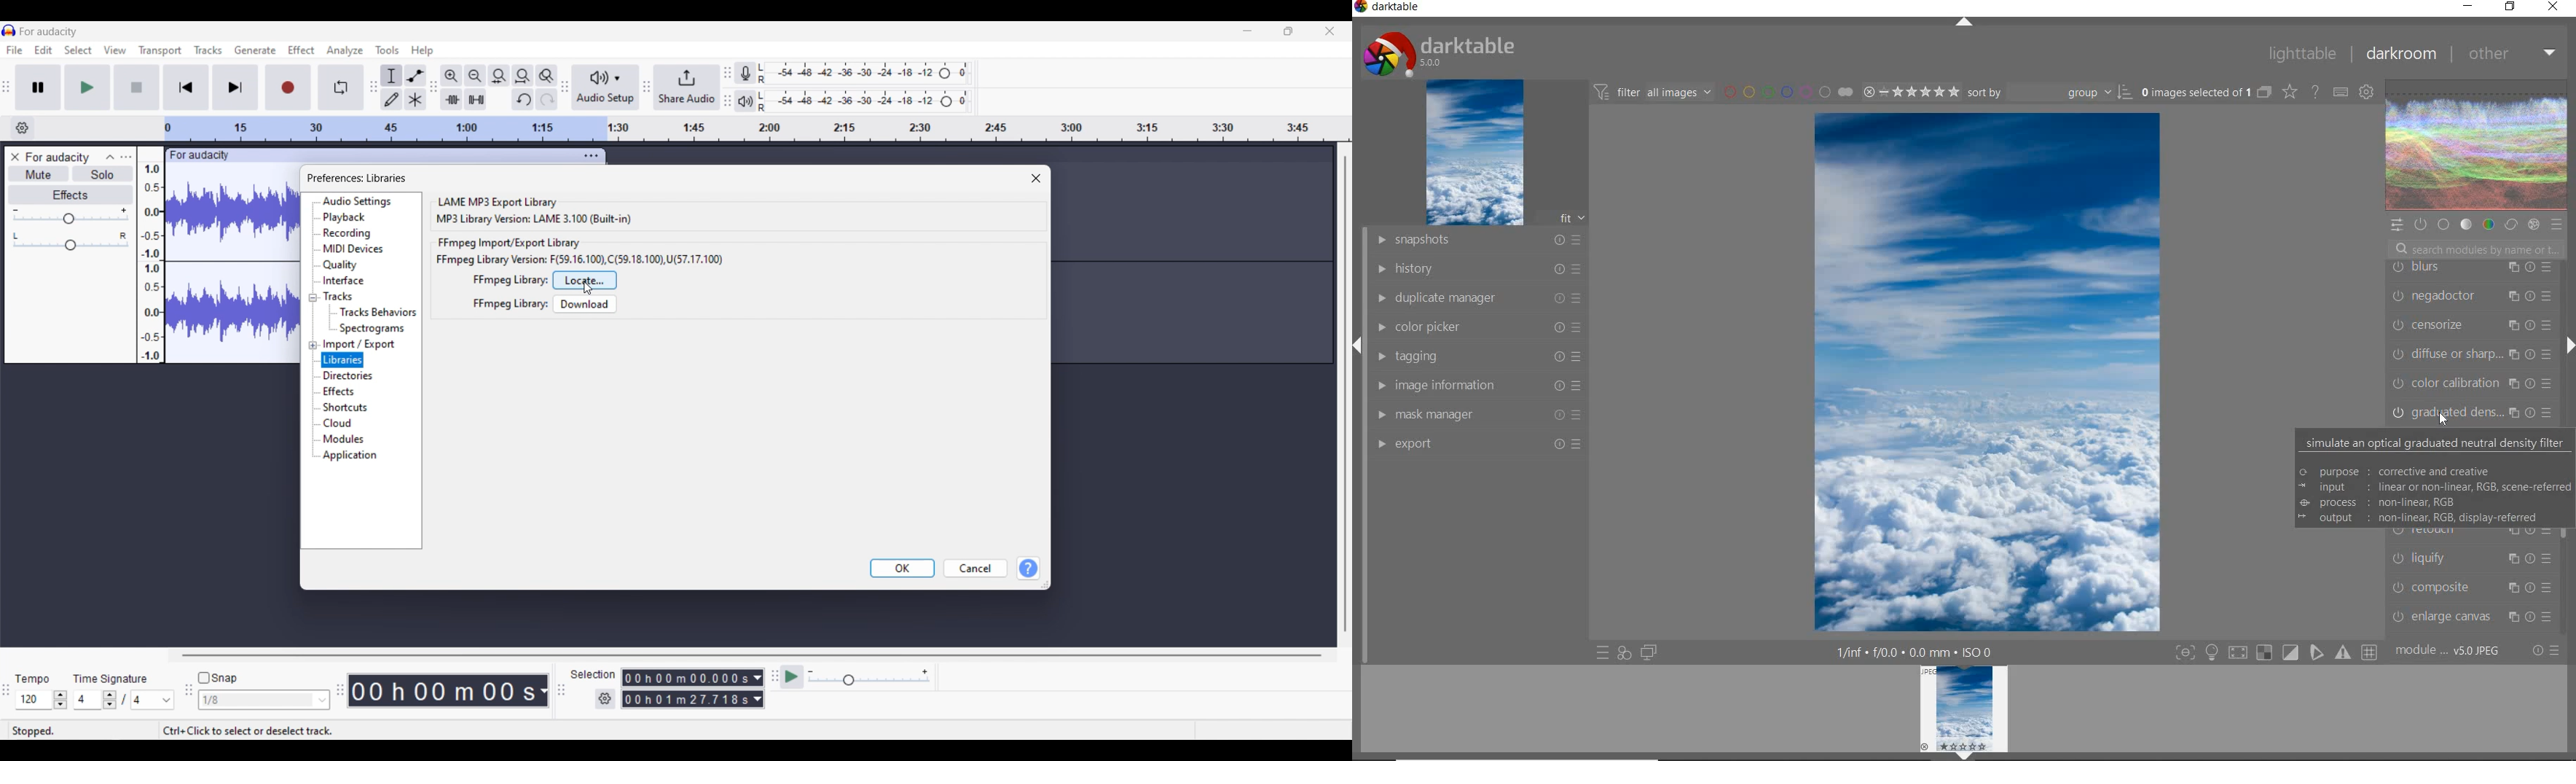 The width and height of the screenshot is (2576, 784). What do you see at coordinates (38, 87) in the screenshot?
I see `Pause` at bounding box center [38, 87].